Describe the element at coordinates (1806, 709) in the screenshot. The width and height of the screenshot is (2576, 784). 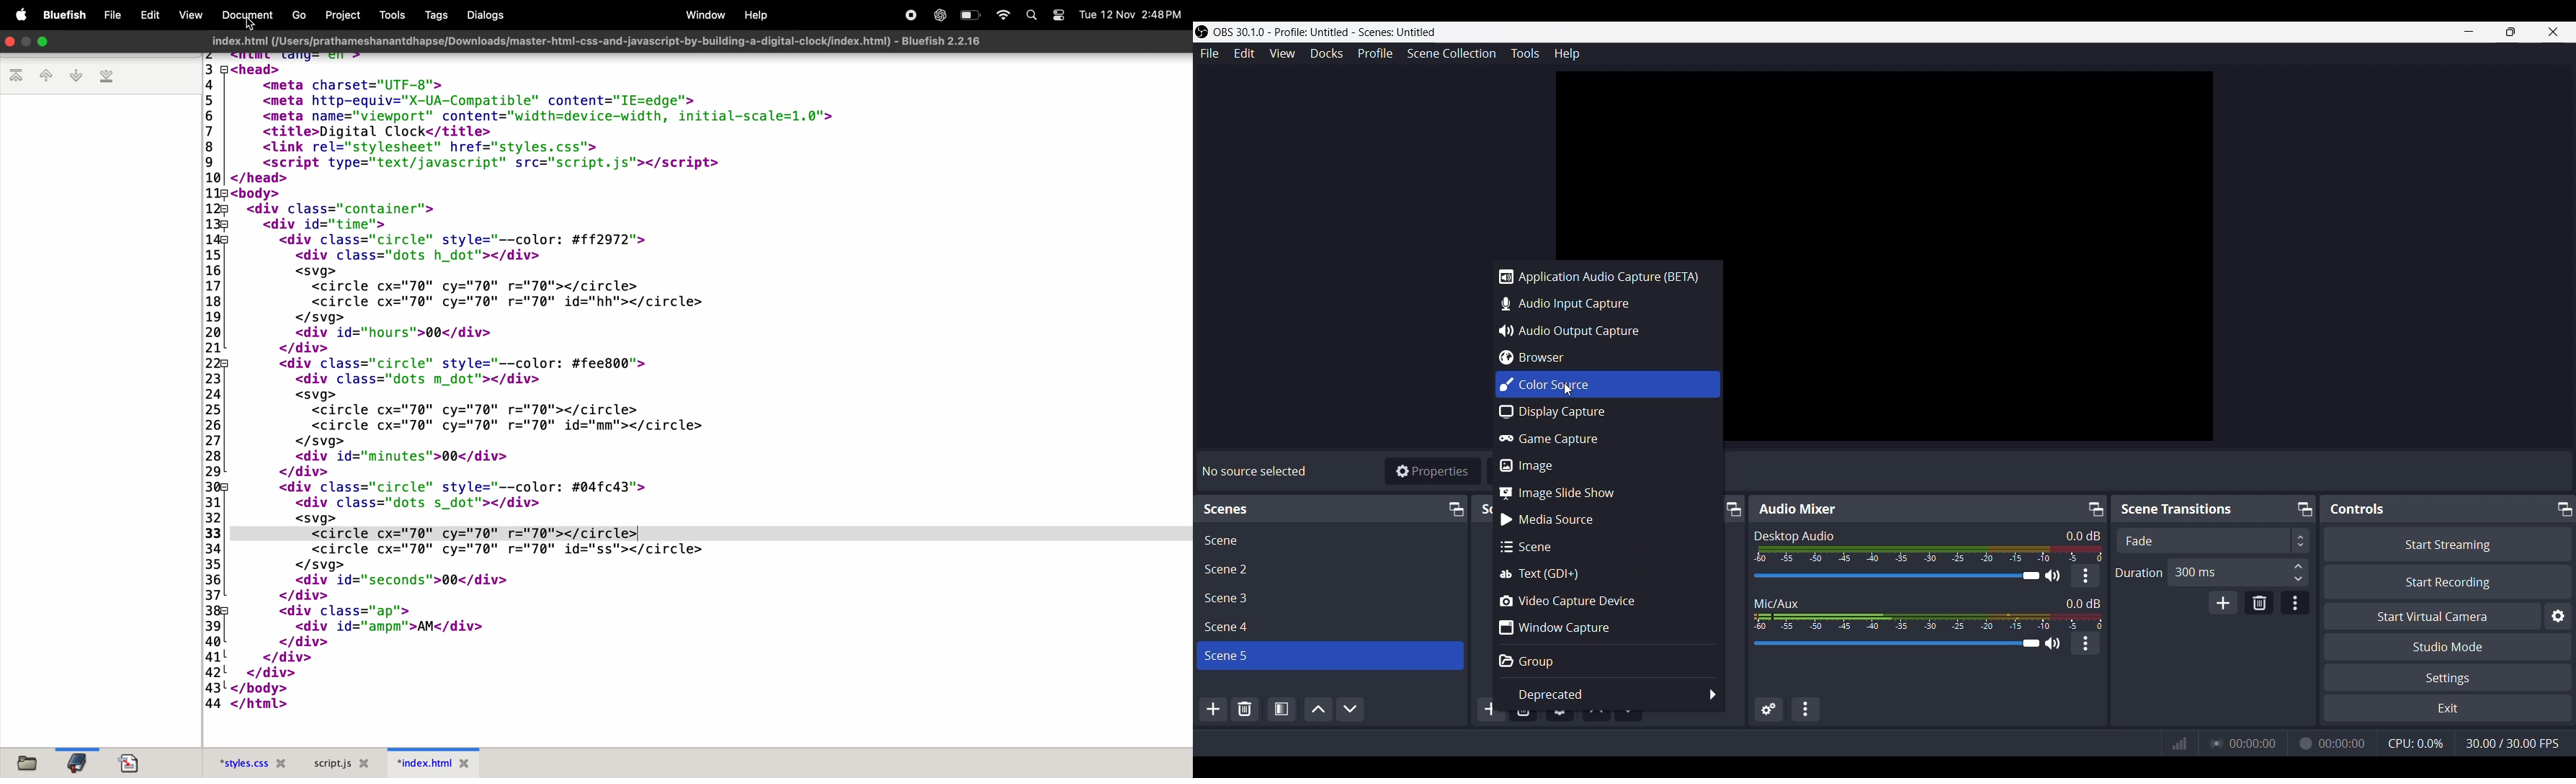
I see `Audio Mixer Menu` at that location.